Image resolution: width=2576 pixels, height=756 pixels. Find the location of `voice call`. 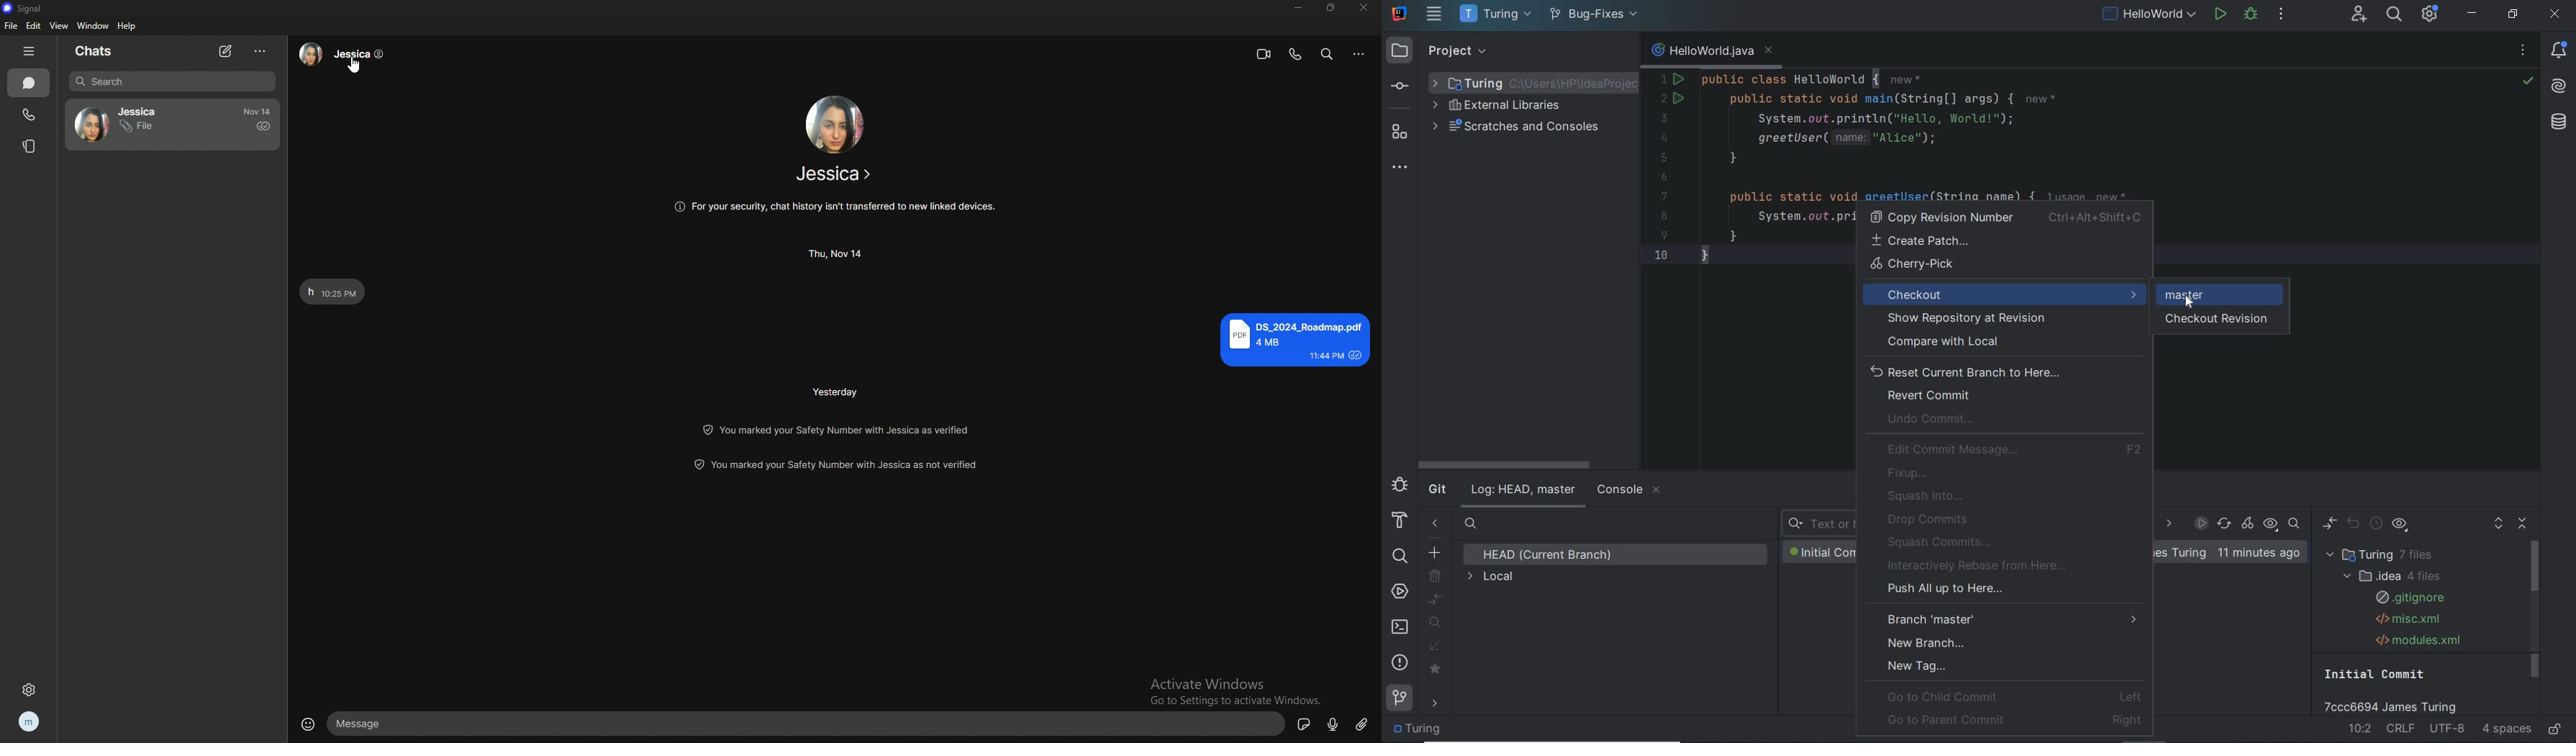

voice call is located at coordinates (1296, 55).